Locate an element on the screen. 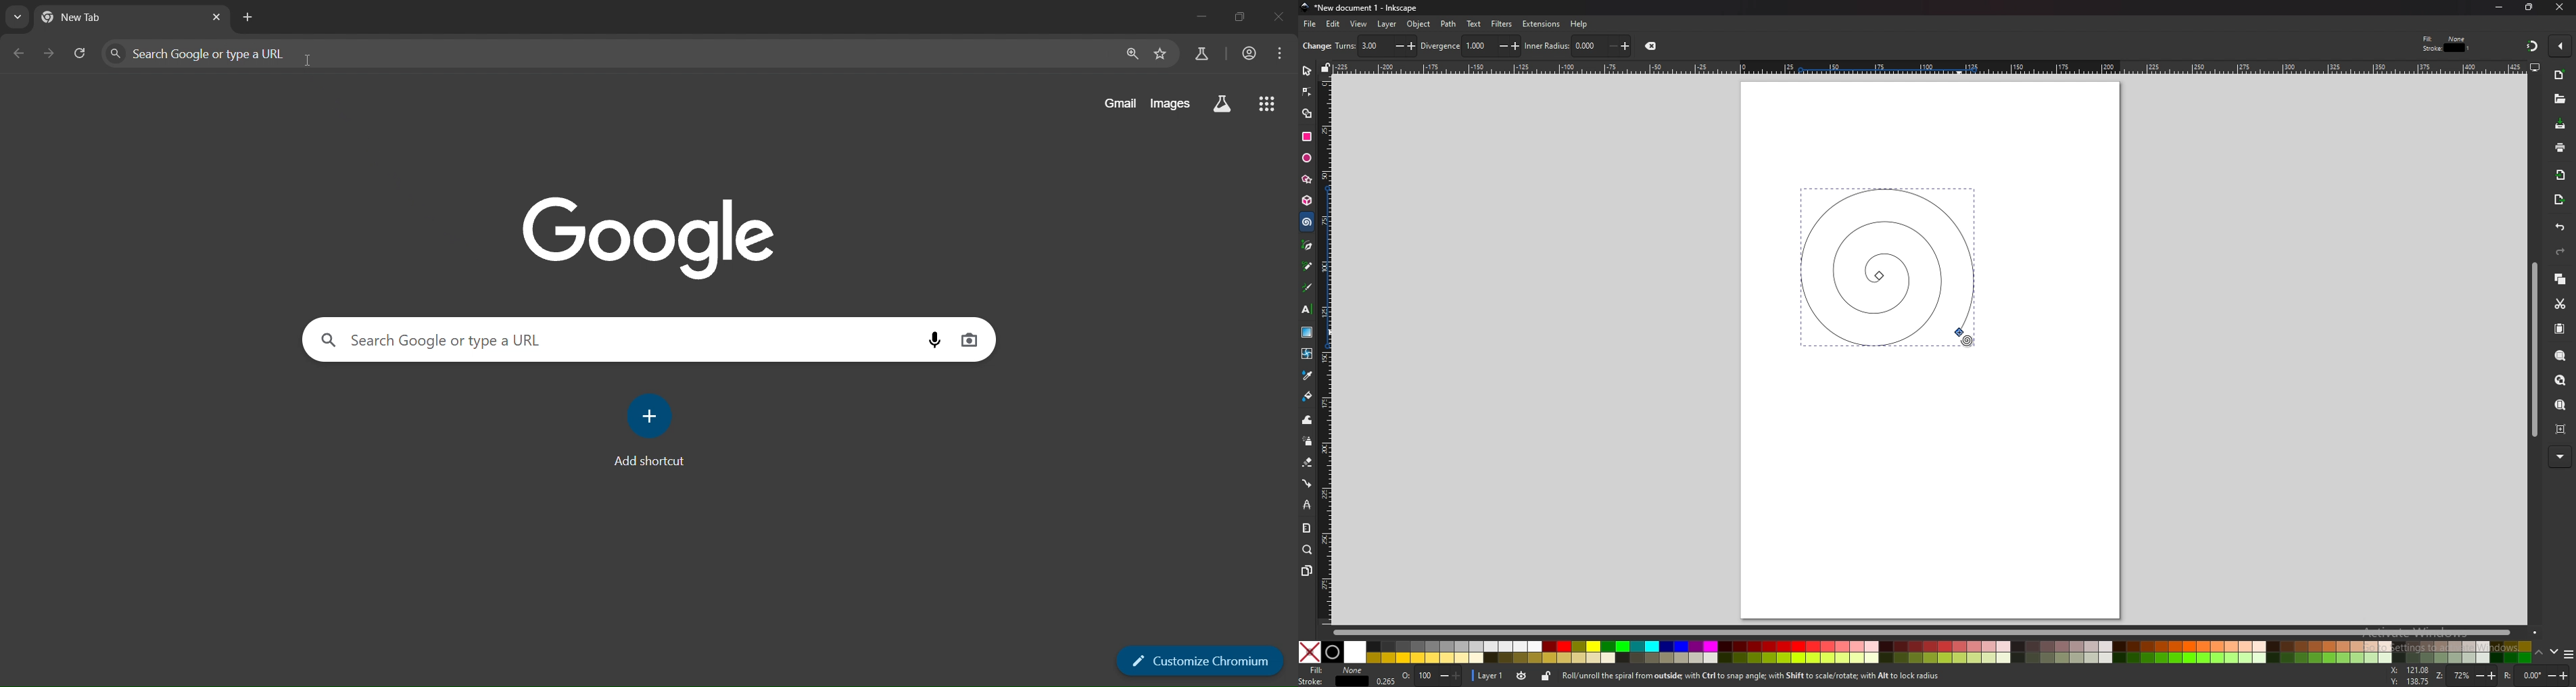 This screenshot has height=700, width=2576. search labs is located at coordinates (17, 19).